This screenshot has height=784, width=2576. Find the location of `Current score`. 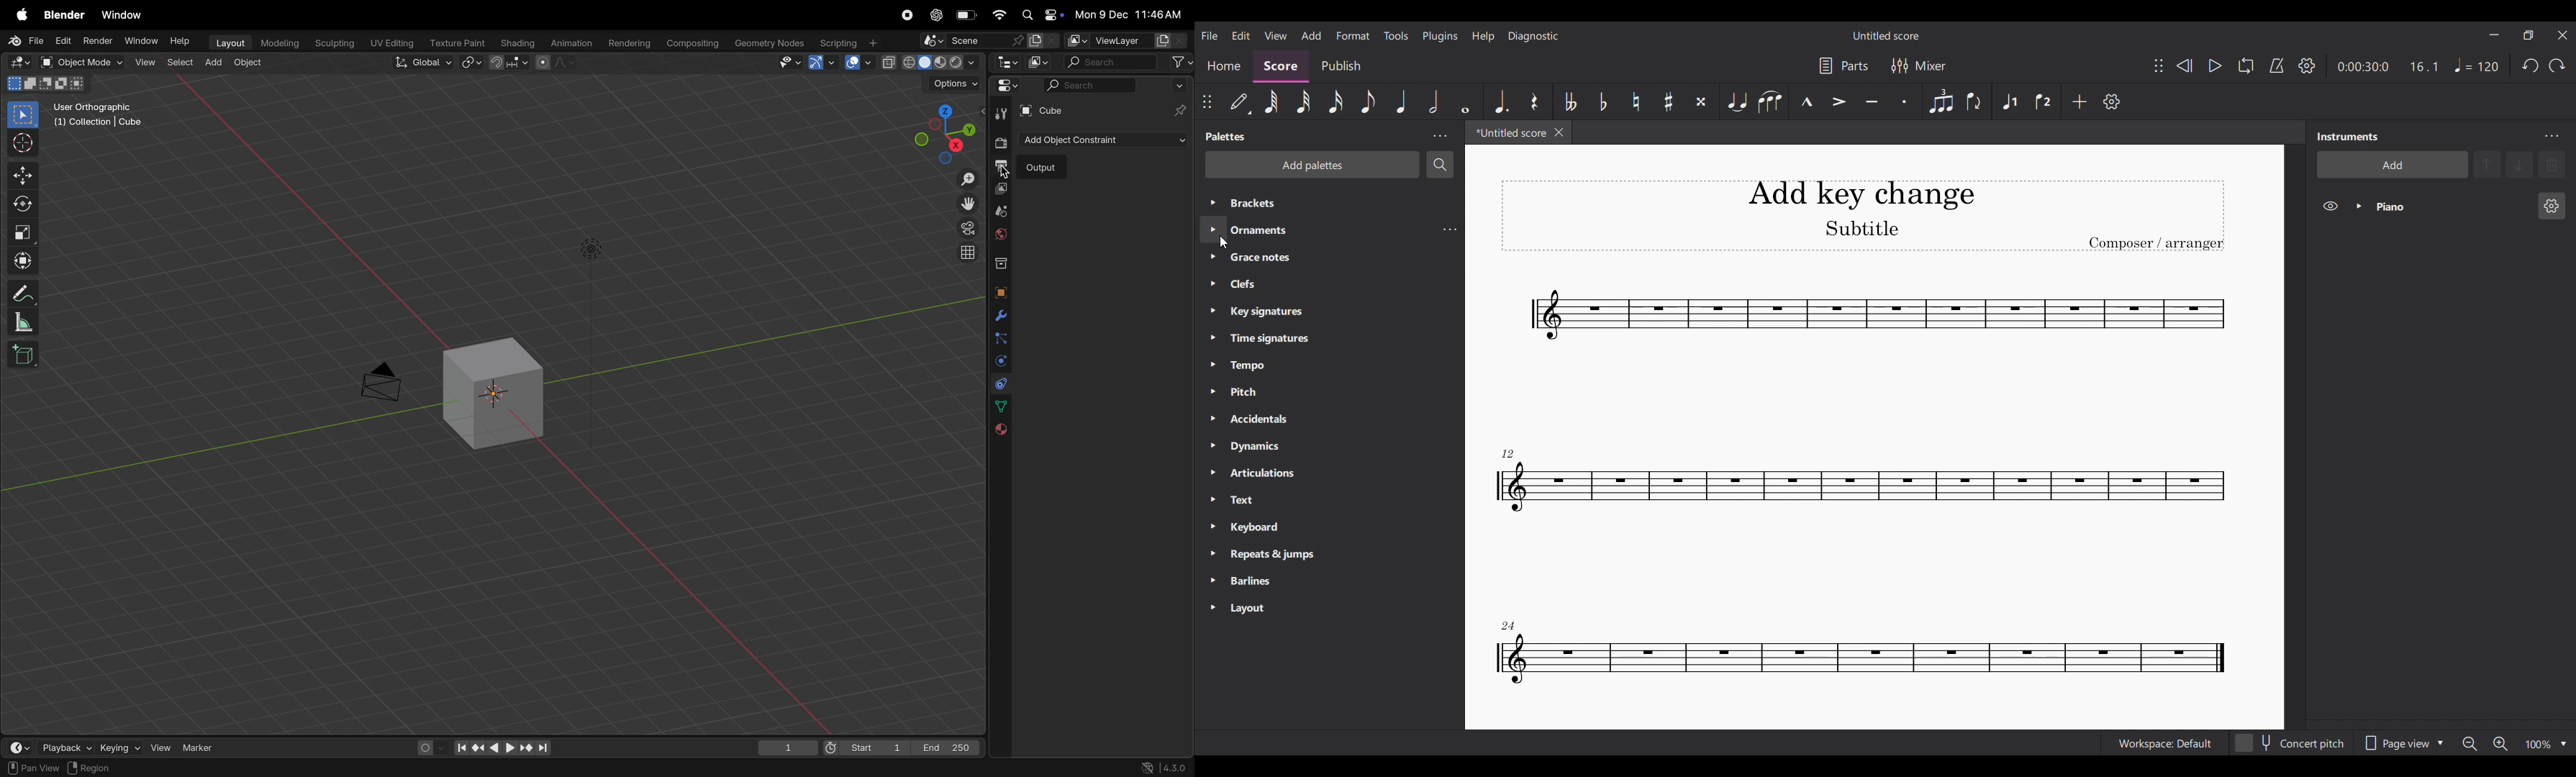

Current score is located at coordinates (1860, 486).